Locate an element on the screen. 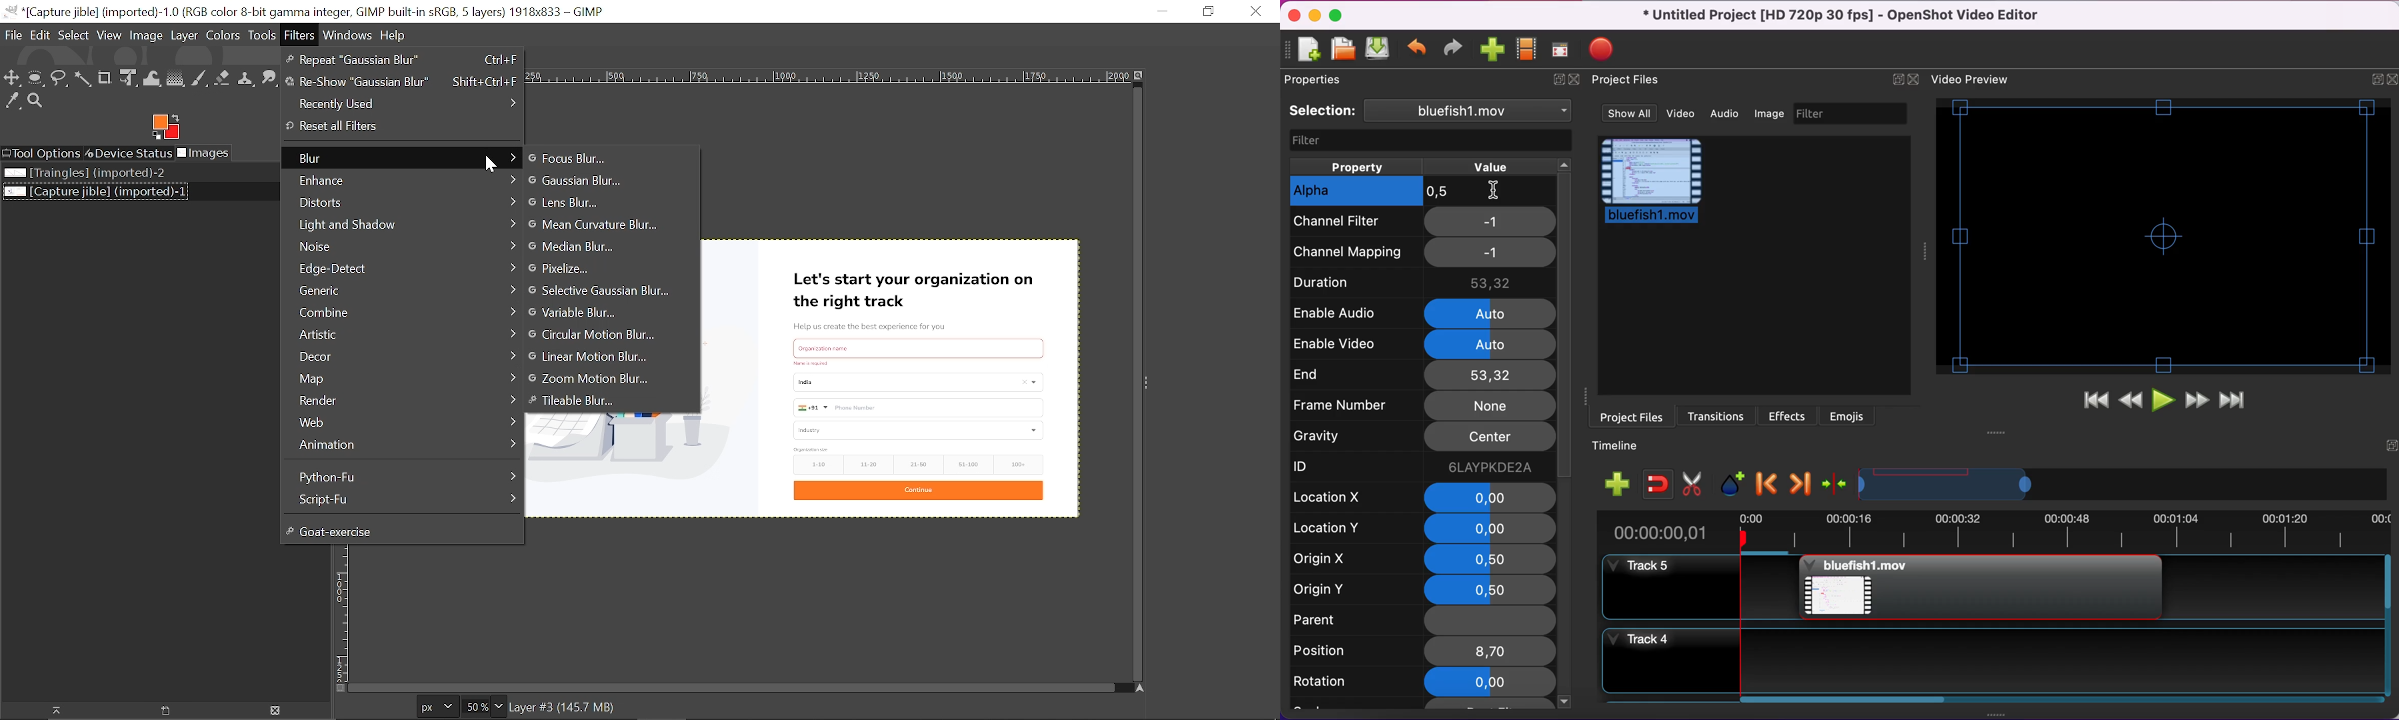 This screenshot has height=728, width=2408. channel mapping is located at coordinates (1356, 252).